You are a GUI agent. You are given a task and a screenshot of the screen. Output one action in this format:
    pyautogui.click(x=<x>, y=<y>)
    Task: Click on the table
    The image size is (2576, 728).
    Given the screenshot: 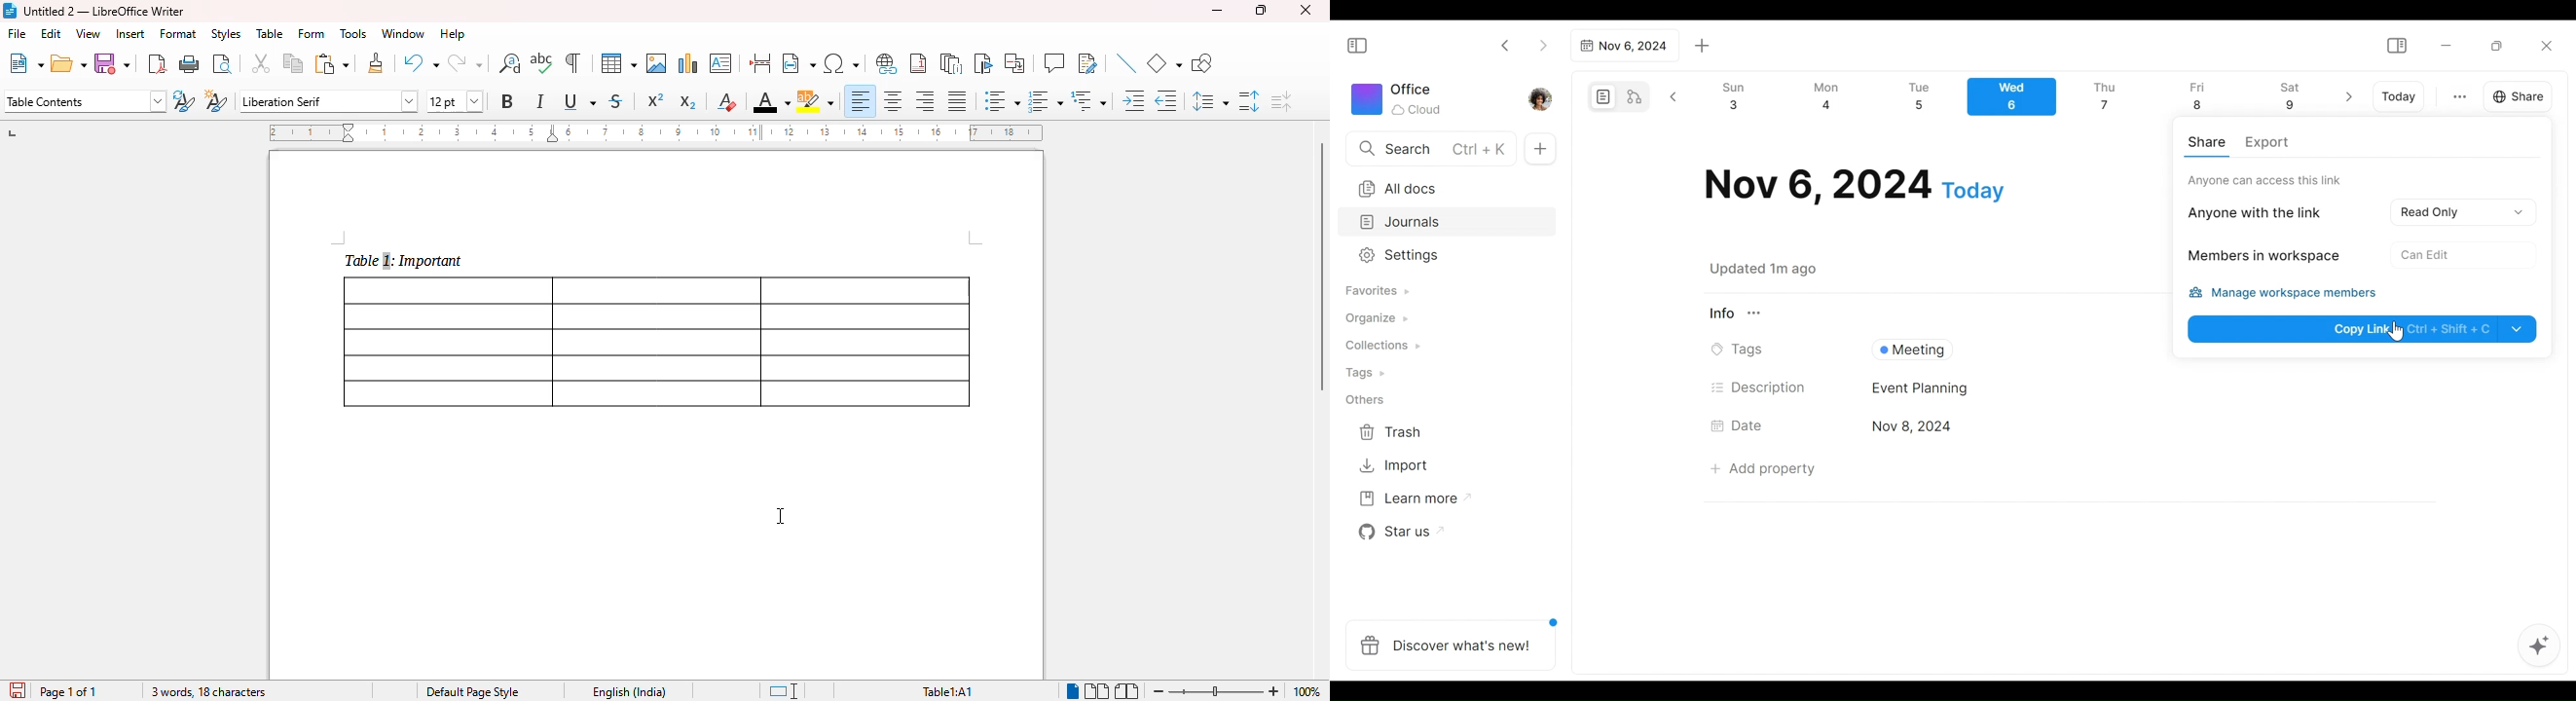 What is the action you would take?
    pyautogui.click(x=619, y=63)
    